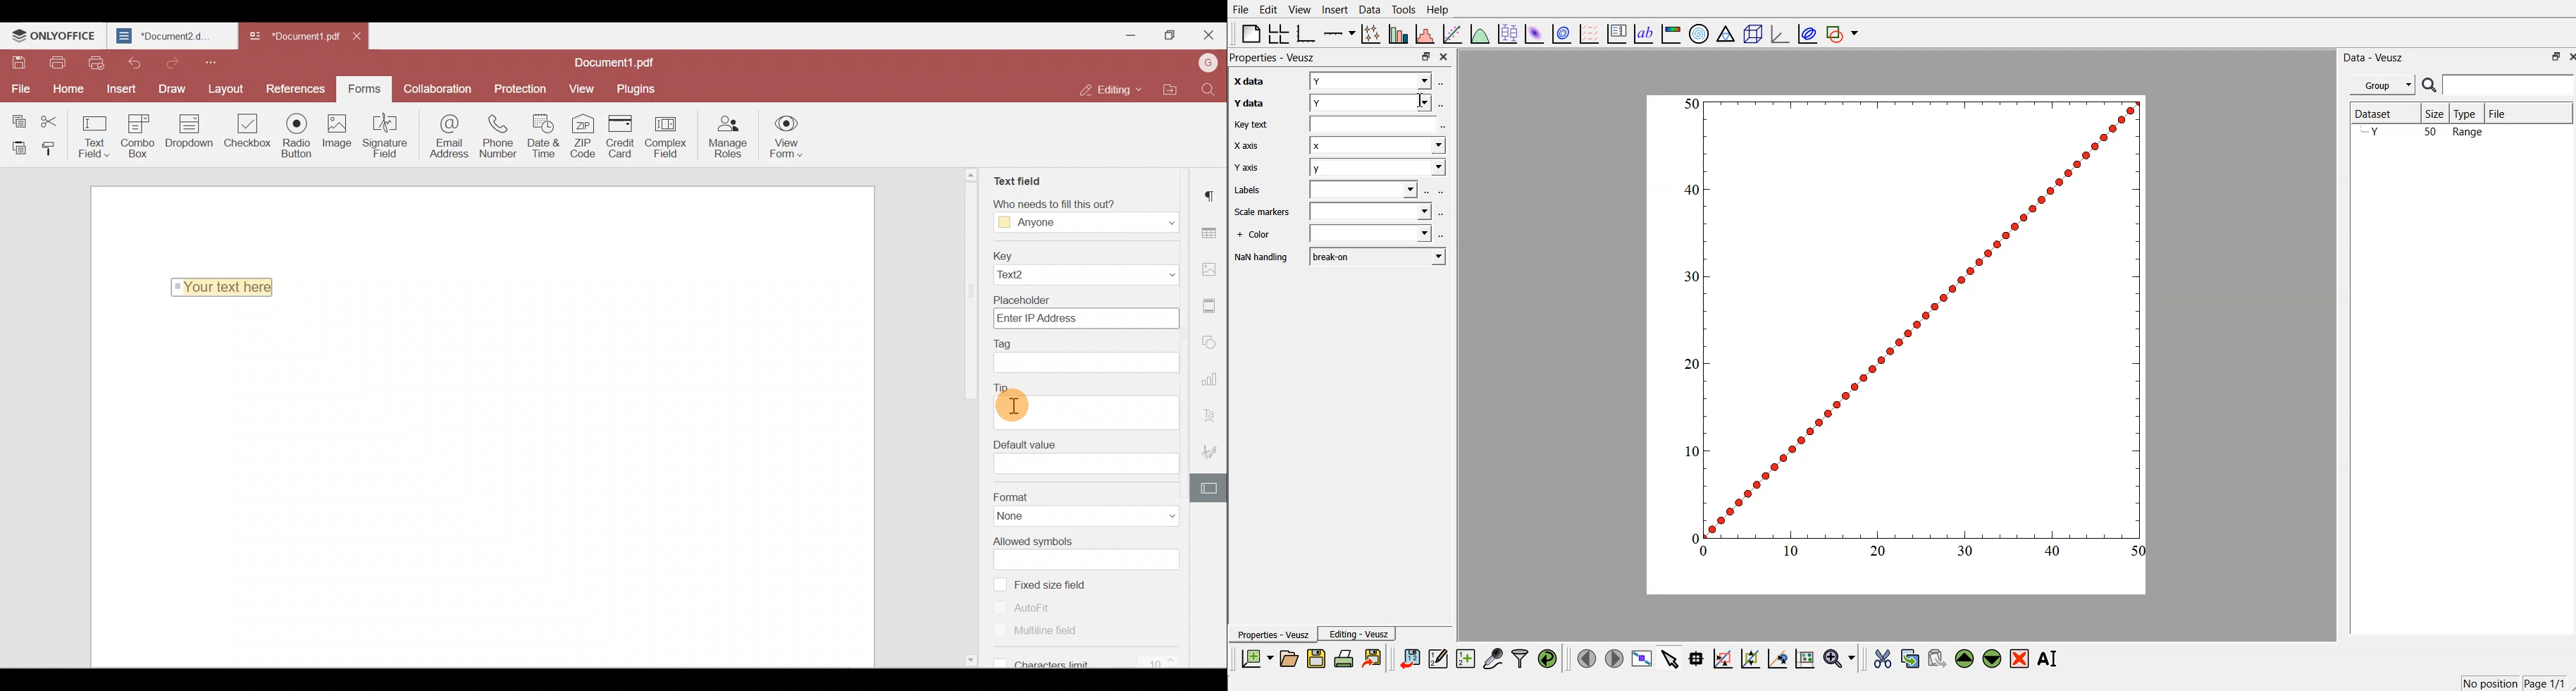  I want to click on Auto fit, so click(1039, 606).